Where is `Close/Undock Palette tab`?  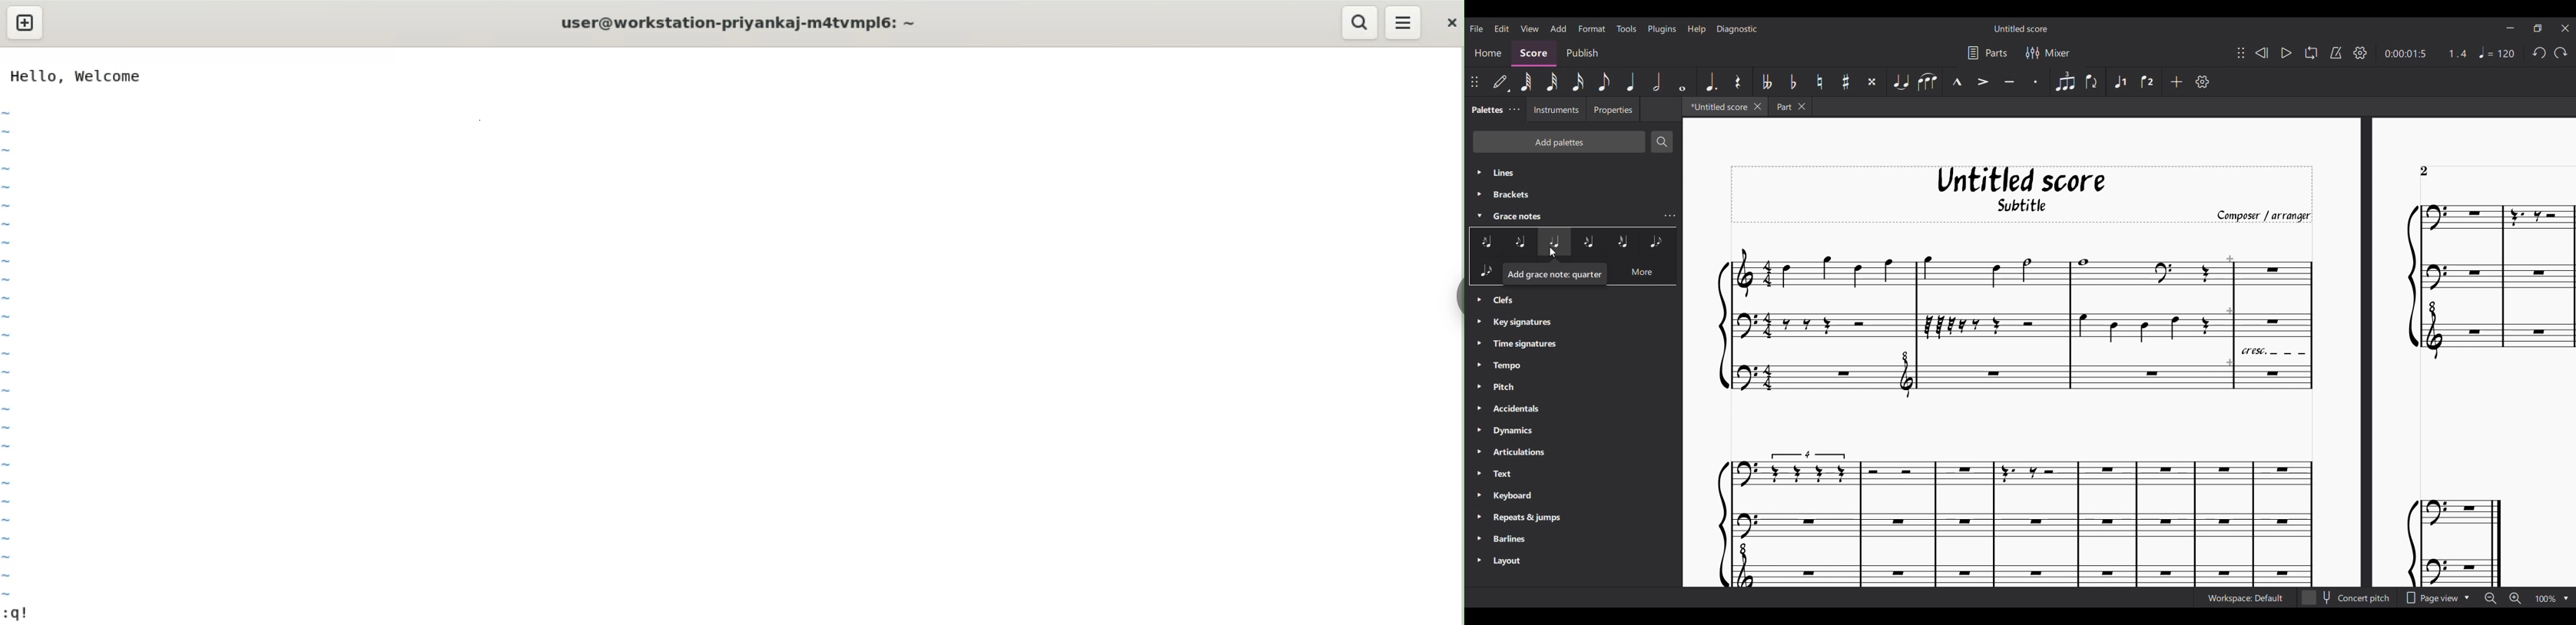 Close/Undock Palette tab is located at coordinates (1514, 109).